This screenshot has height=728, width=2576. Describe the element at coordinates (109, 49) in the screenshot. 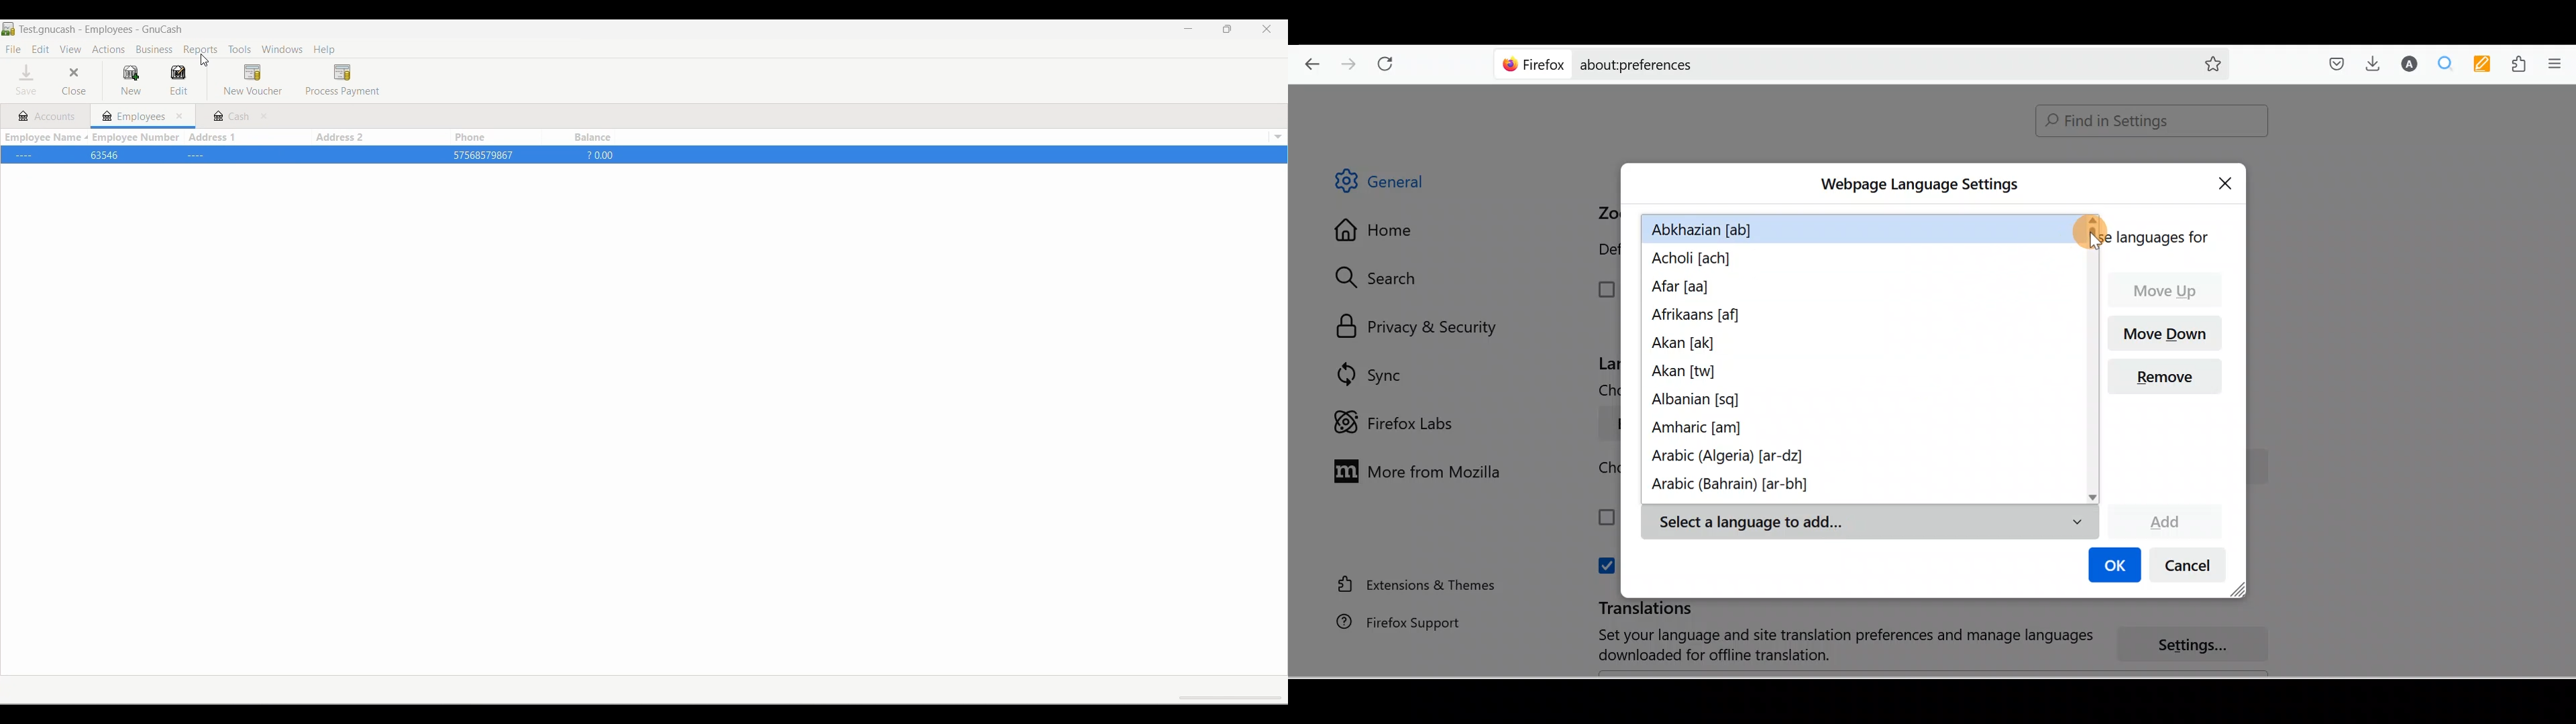

I see `Actions` at that location.